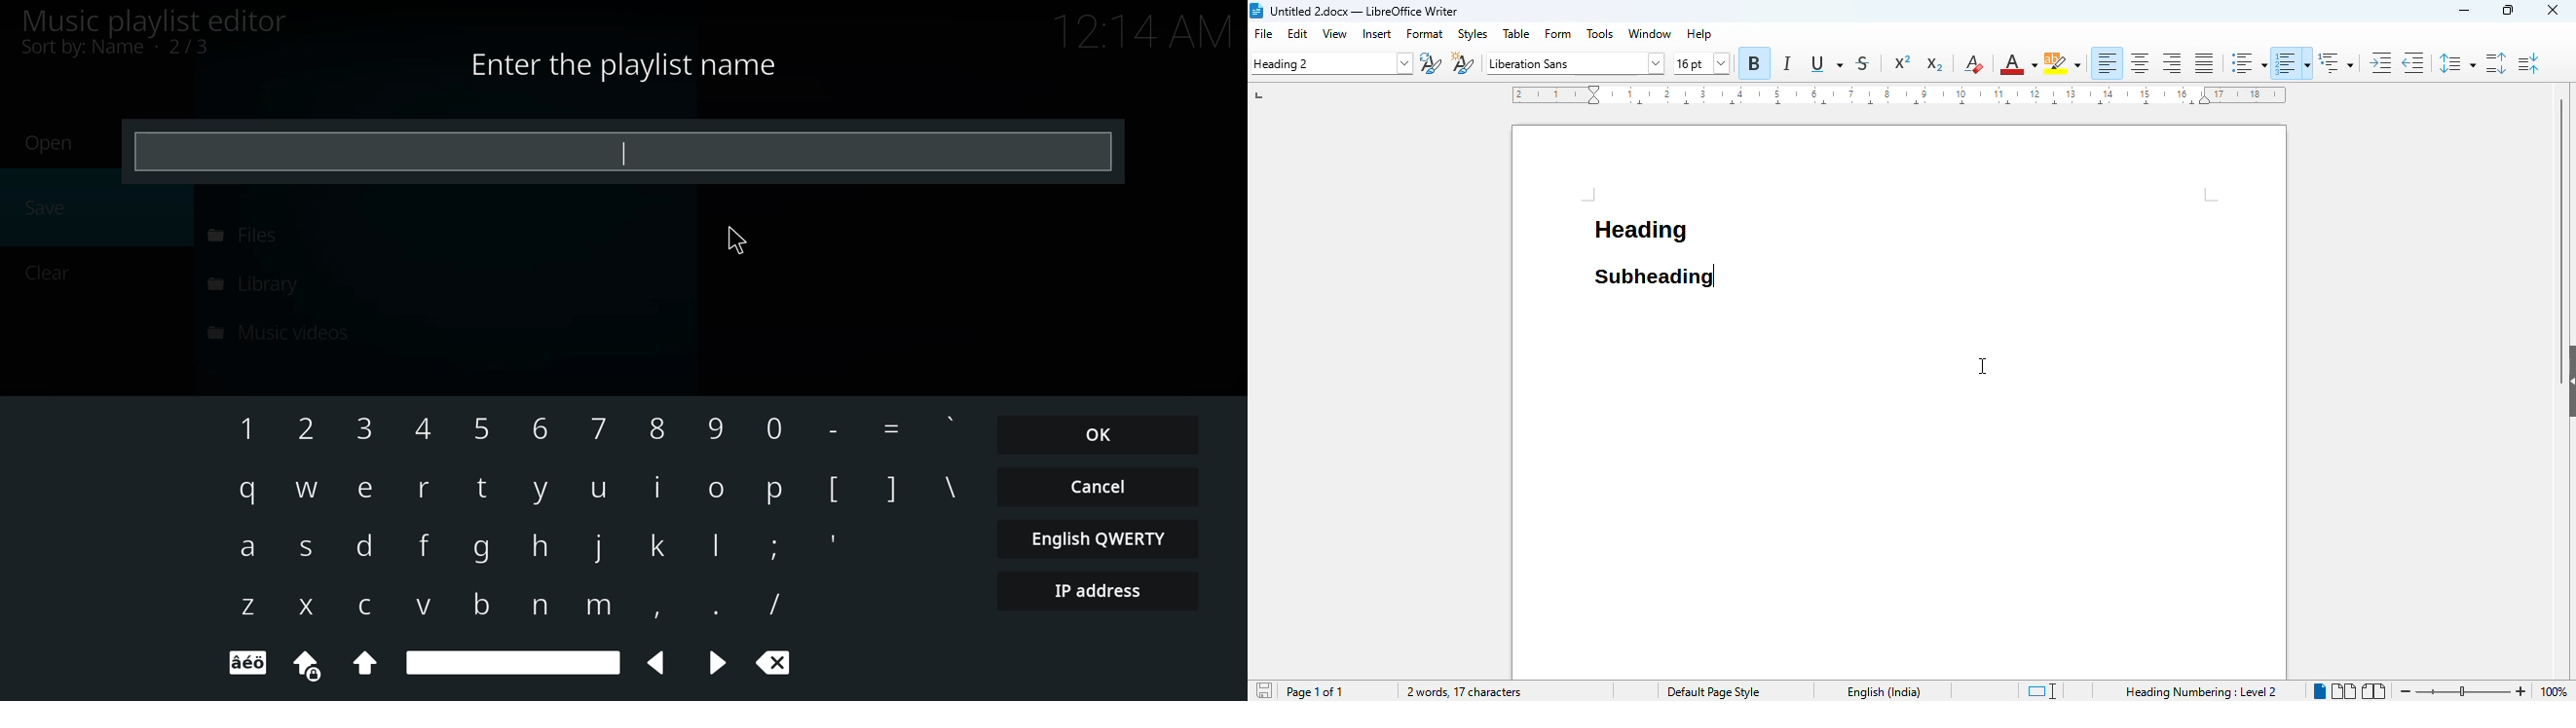 Image resolution: width=2576 pixels, height=728 pixels. Describe the element at coordinates (1377, 34) in the screenshot. I see `insert` at that location.